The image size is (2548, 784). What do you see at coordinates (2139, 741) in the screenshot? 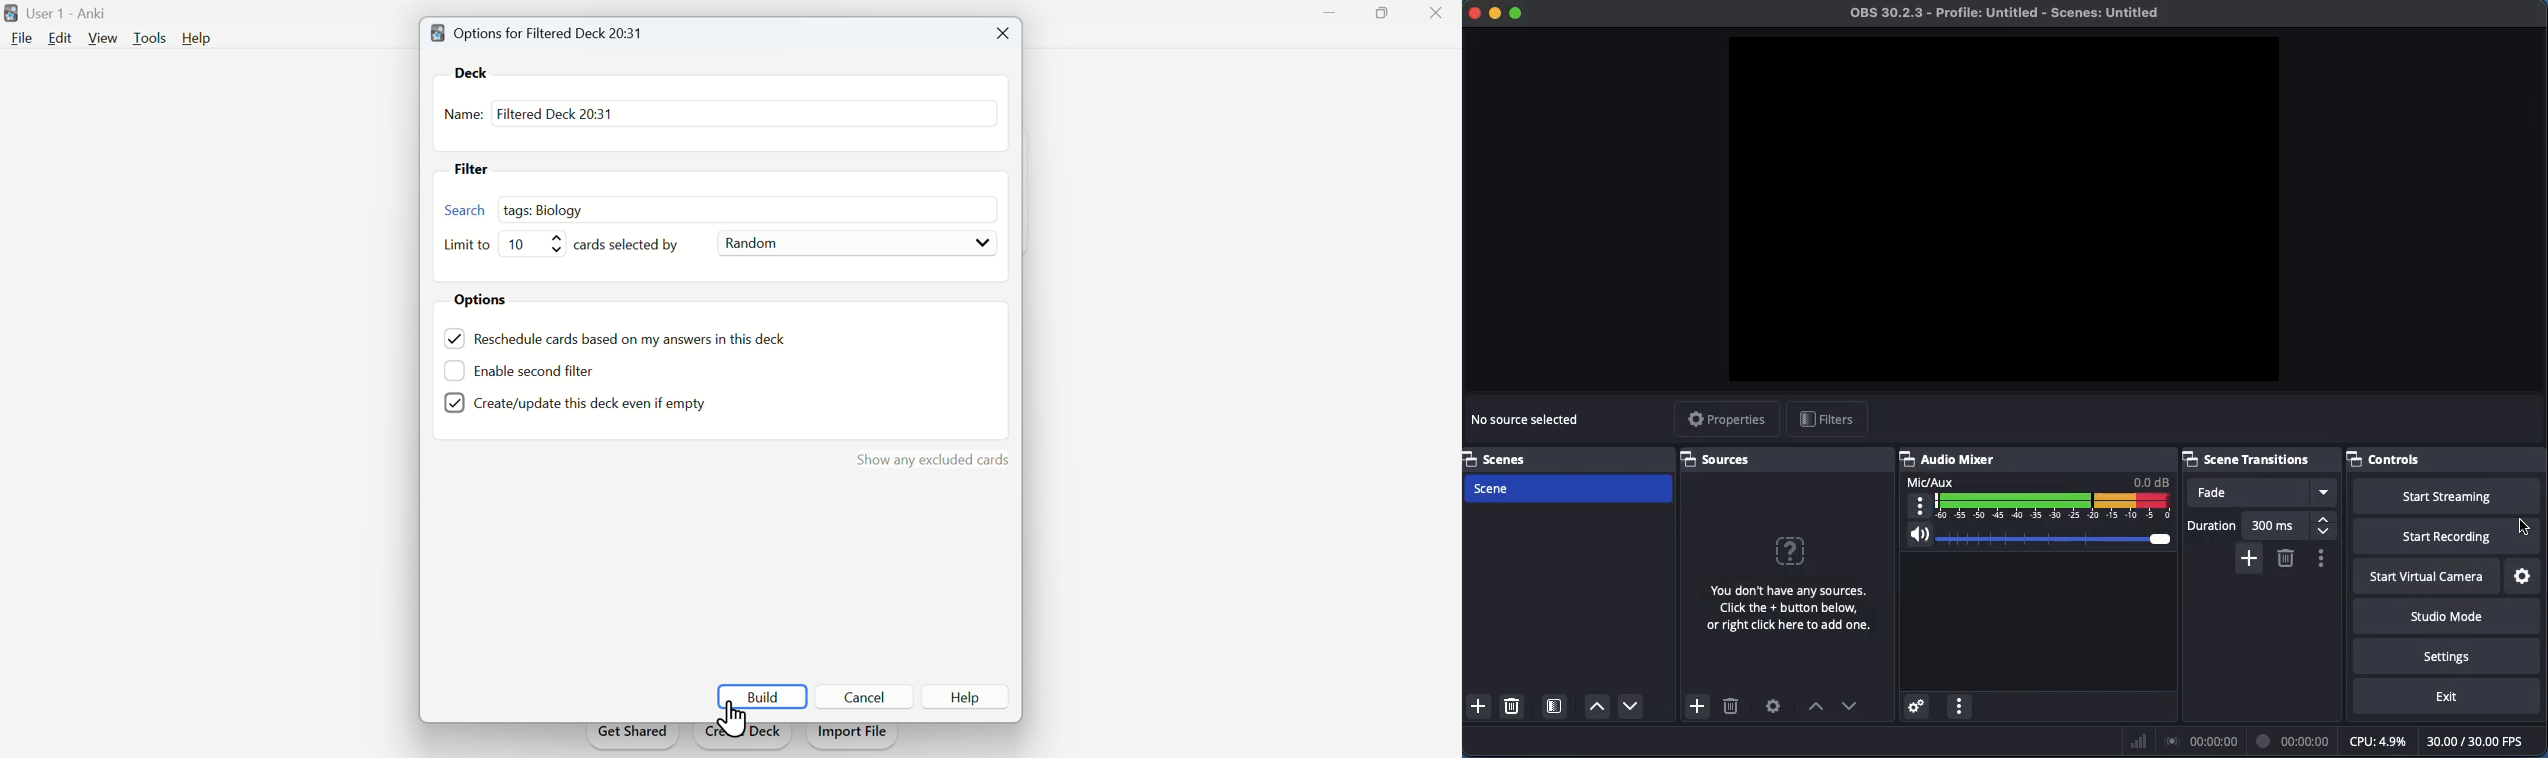
I see `Bars` at bounding box center [2139, 741].